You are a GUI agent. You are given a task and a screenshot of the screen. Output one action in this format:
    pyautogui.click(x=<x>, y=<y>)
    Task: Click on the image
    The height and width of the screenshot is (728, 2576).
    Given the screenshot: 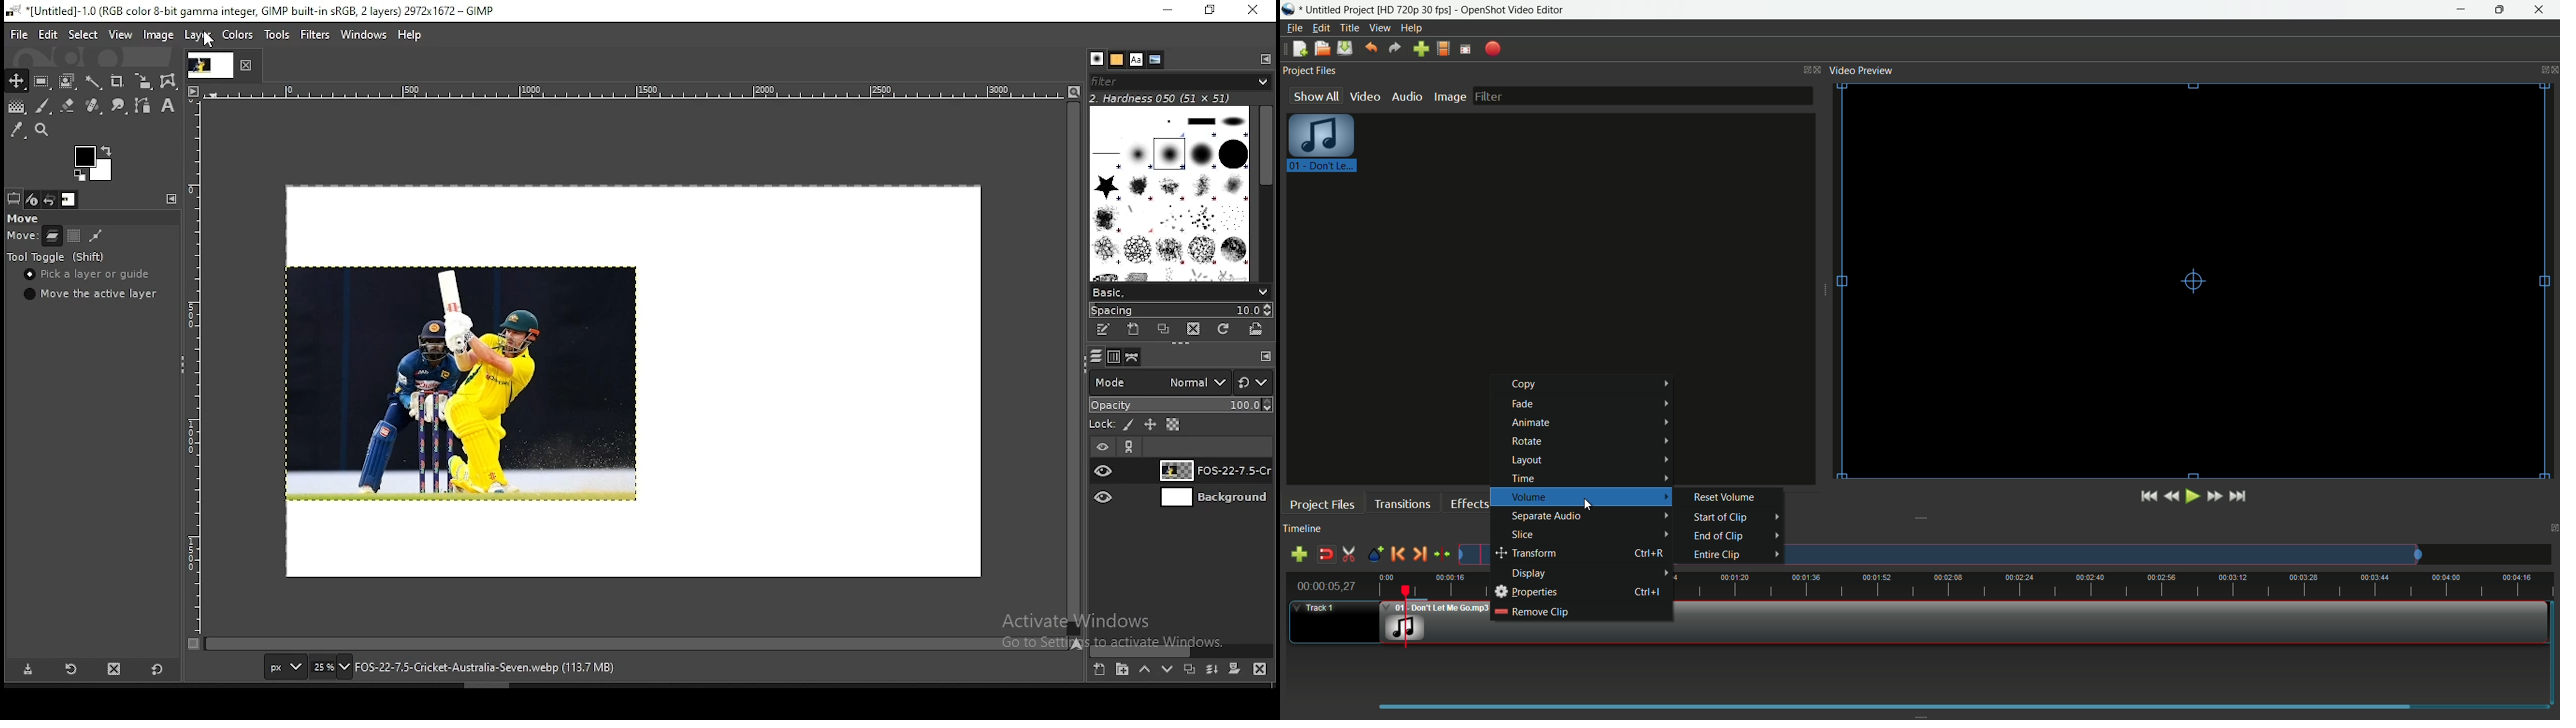 What is the action you would take?
    pyautogui.click(x=1450, y=97)
    